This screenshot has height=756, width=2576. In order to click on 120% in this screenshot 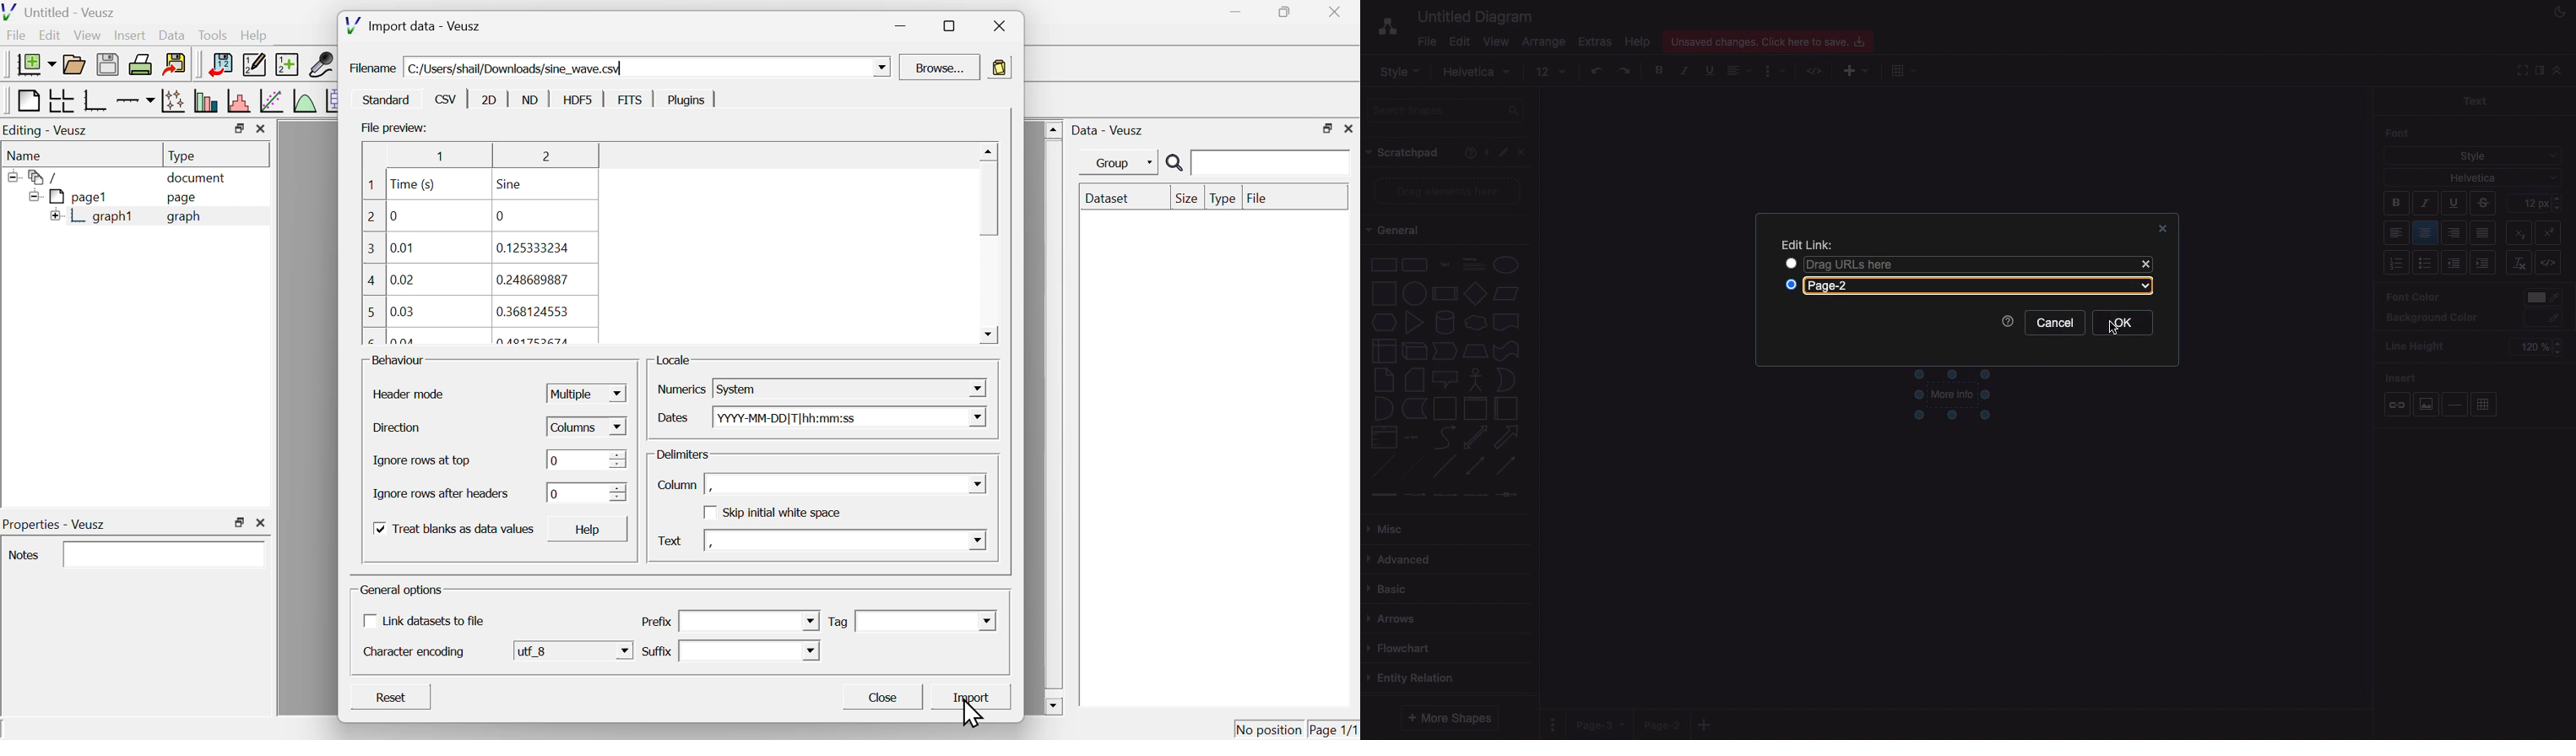, I will do `click(2534, 348)`.